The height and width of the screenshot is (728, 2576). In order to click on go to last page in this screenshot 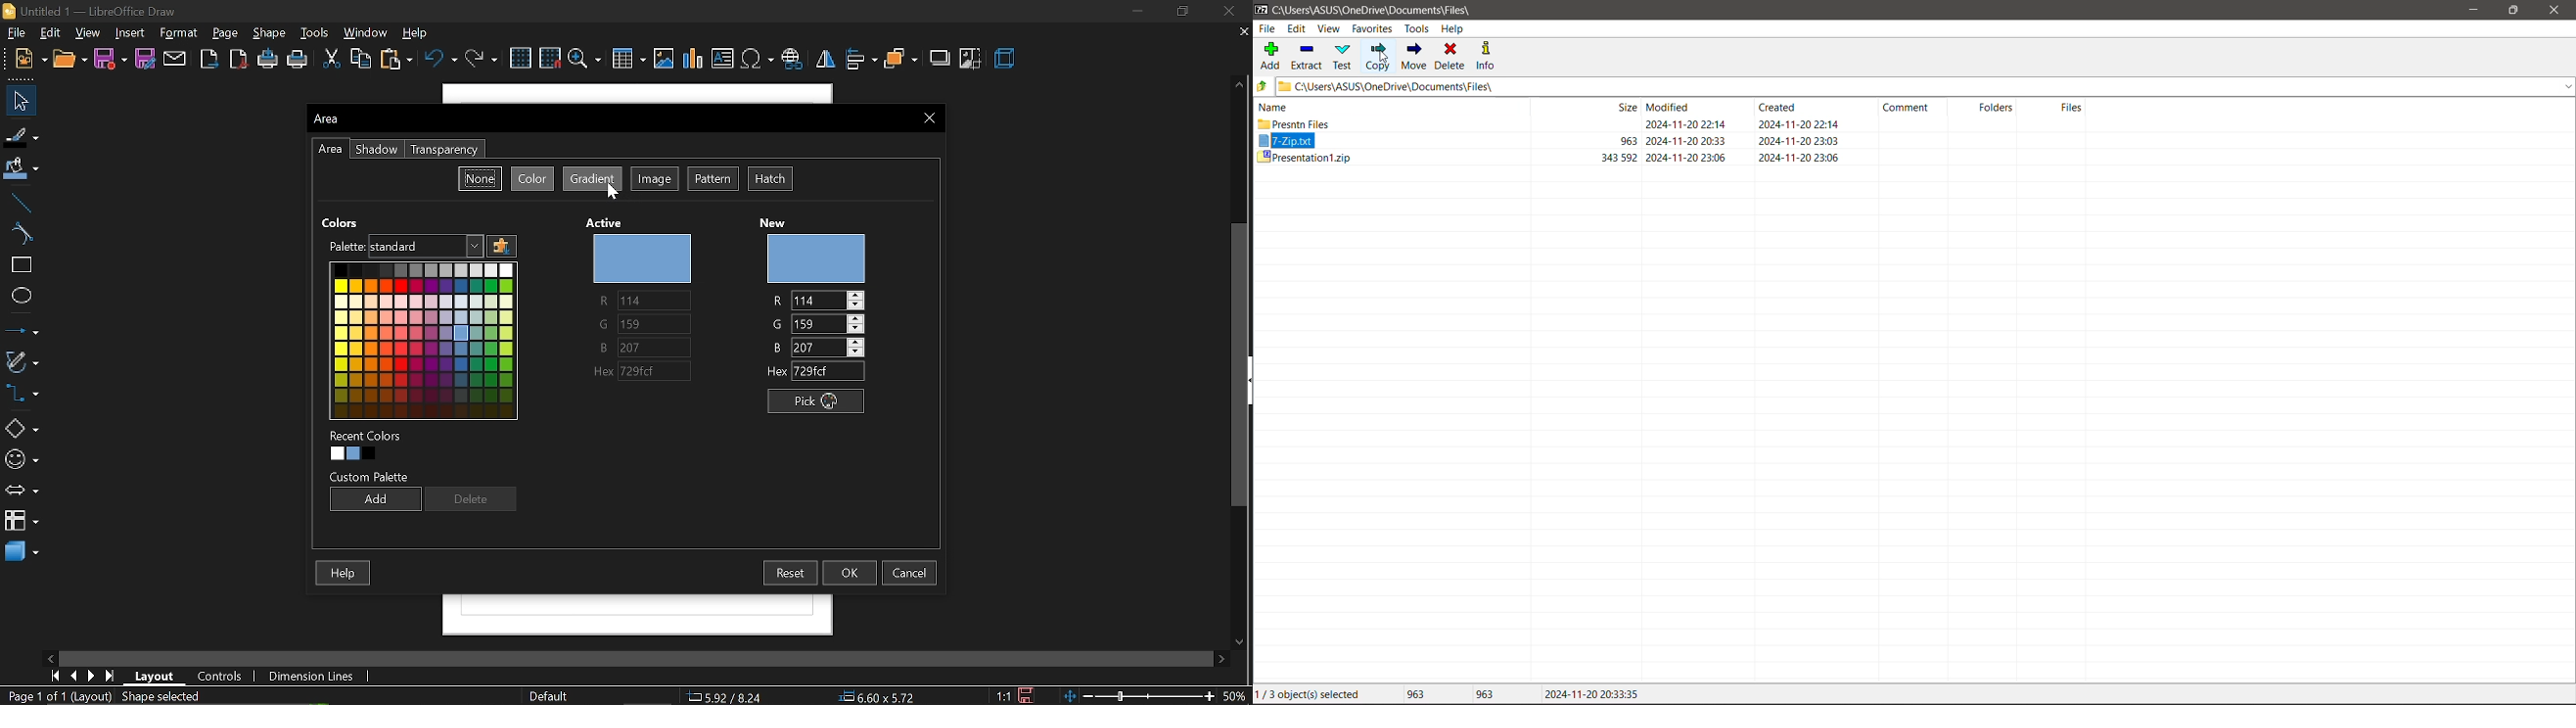, I will do `click(110, 677)`.